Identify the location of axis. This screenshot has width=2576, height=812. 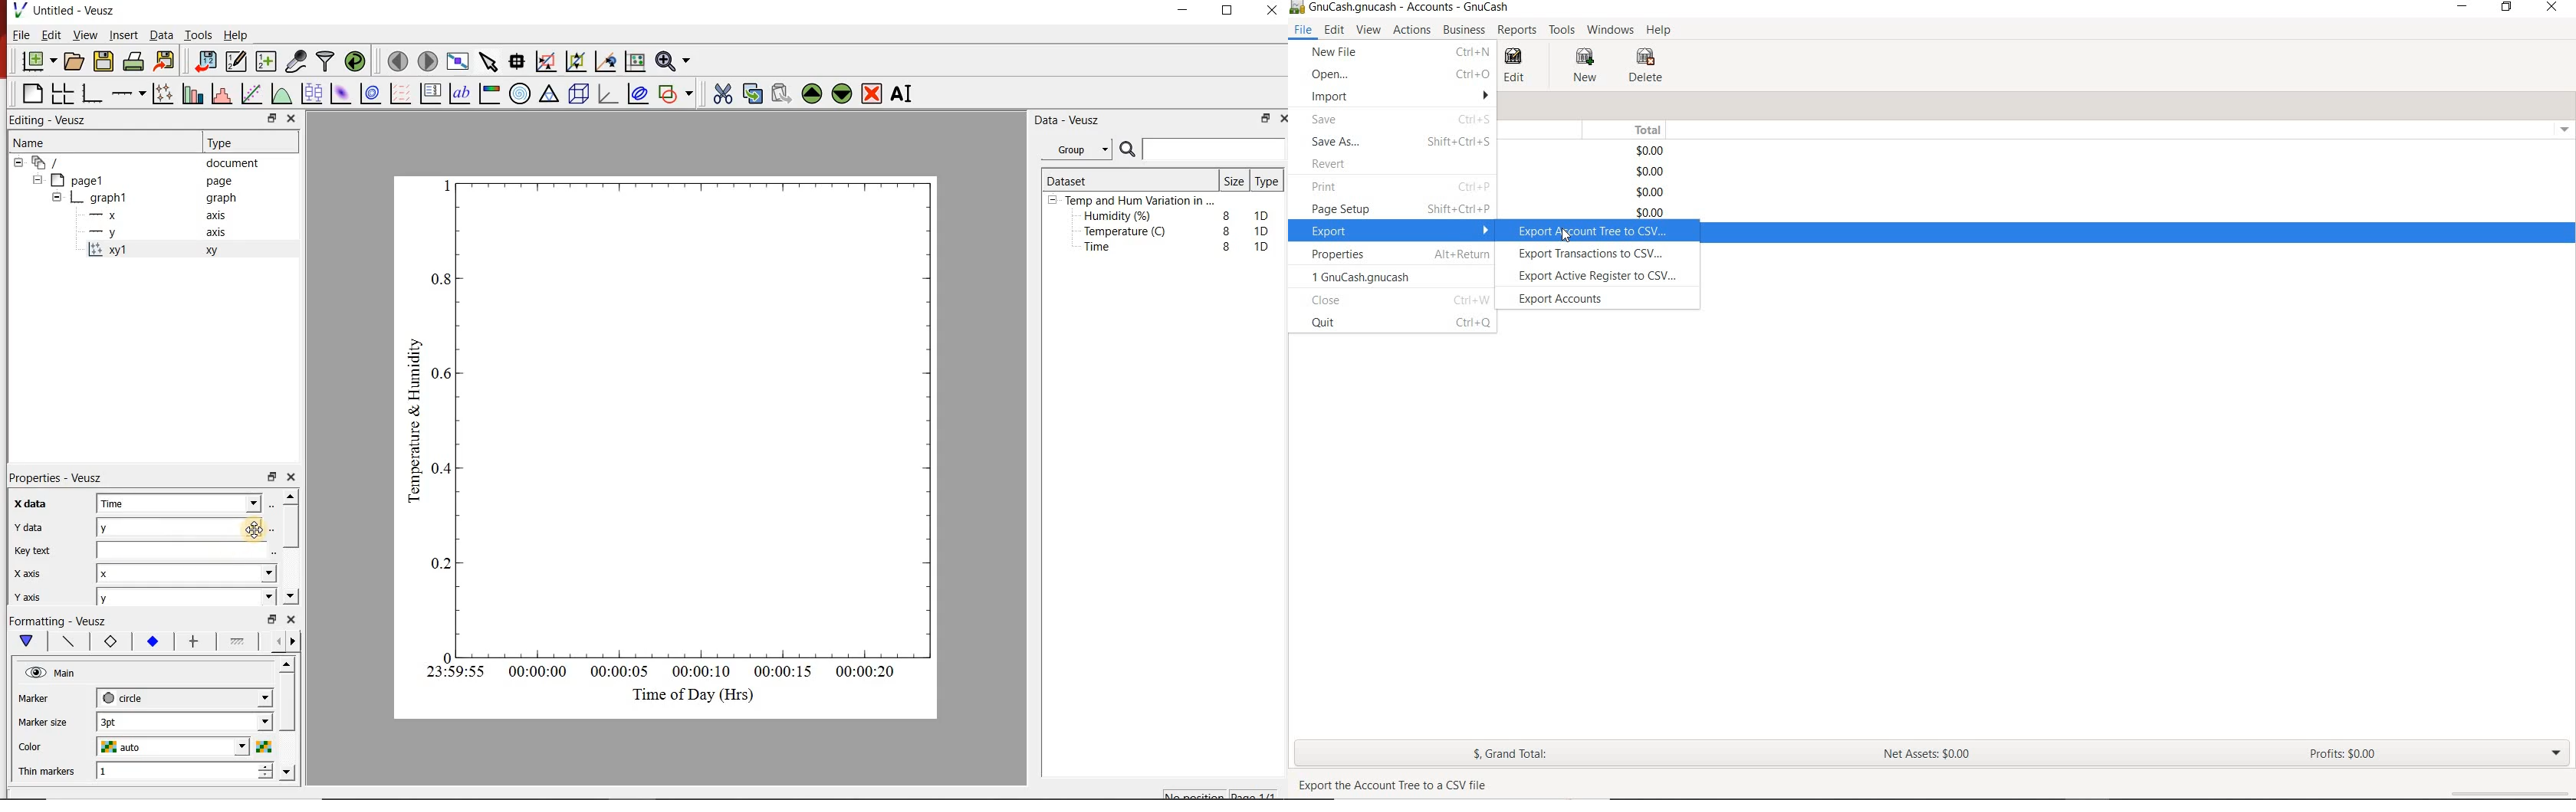
(219, 234).